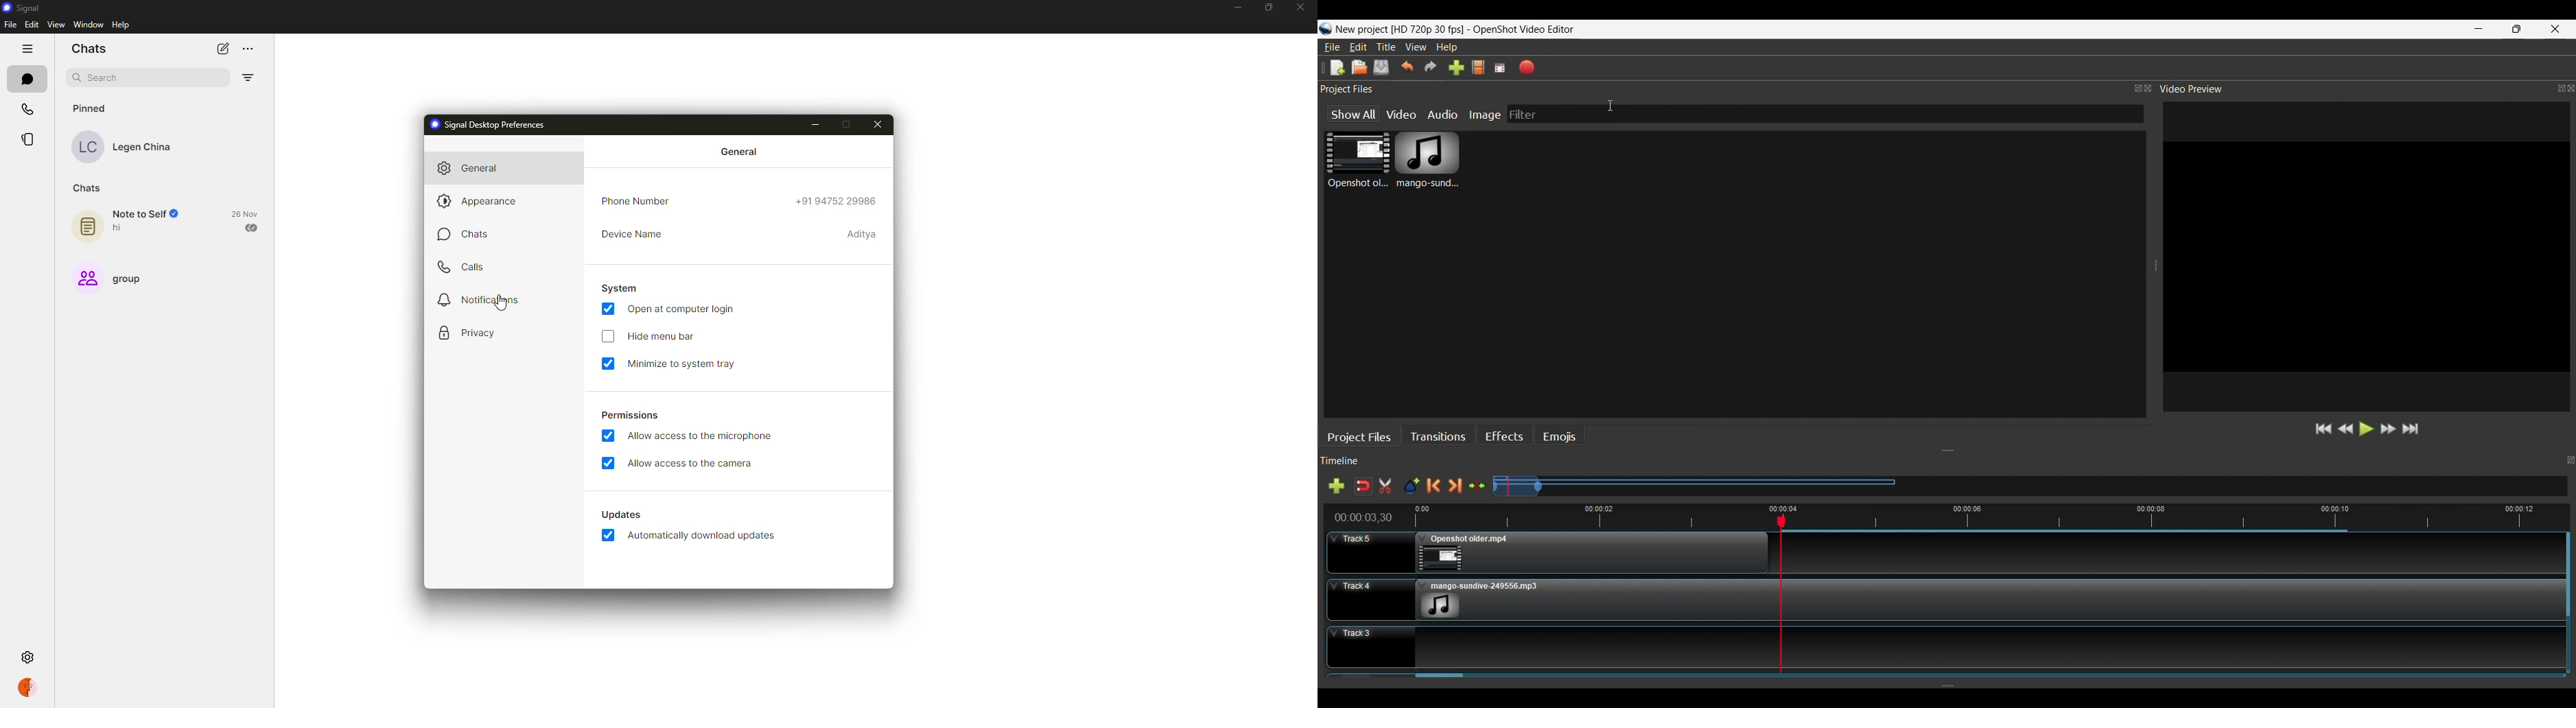 This screenshot has height=728, width=2576. I want to click on Disable Snapping, so click(1363, 488).